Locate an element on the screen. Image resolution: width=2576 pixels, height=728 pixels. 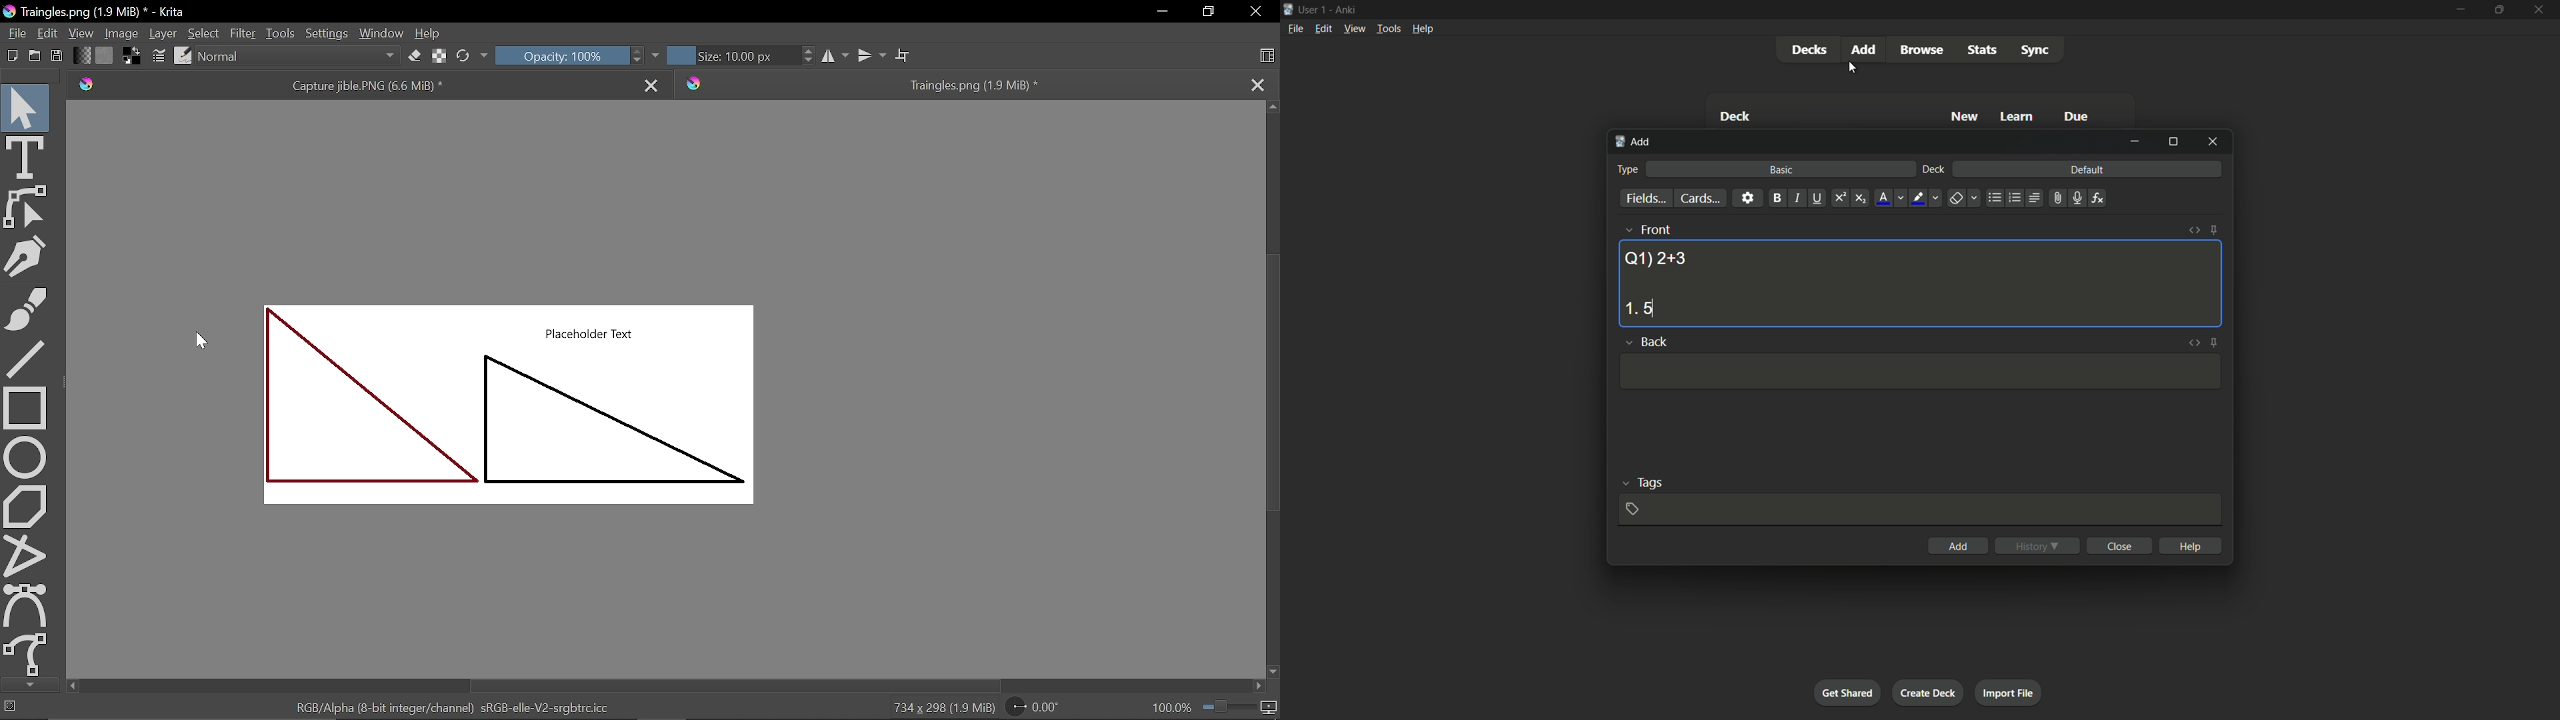
Eraser is located at coordinates (413, 56).